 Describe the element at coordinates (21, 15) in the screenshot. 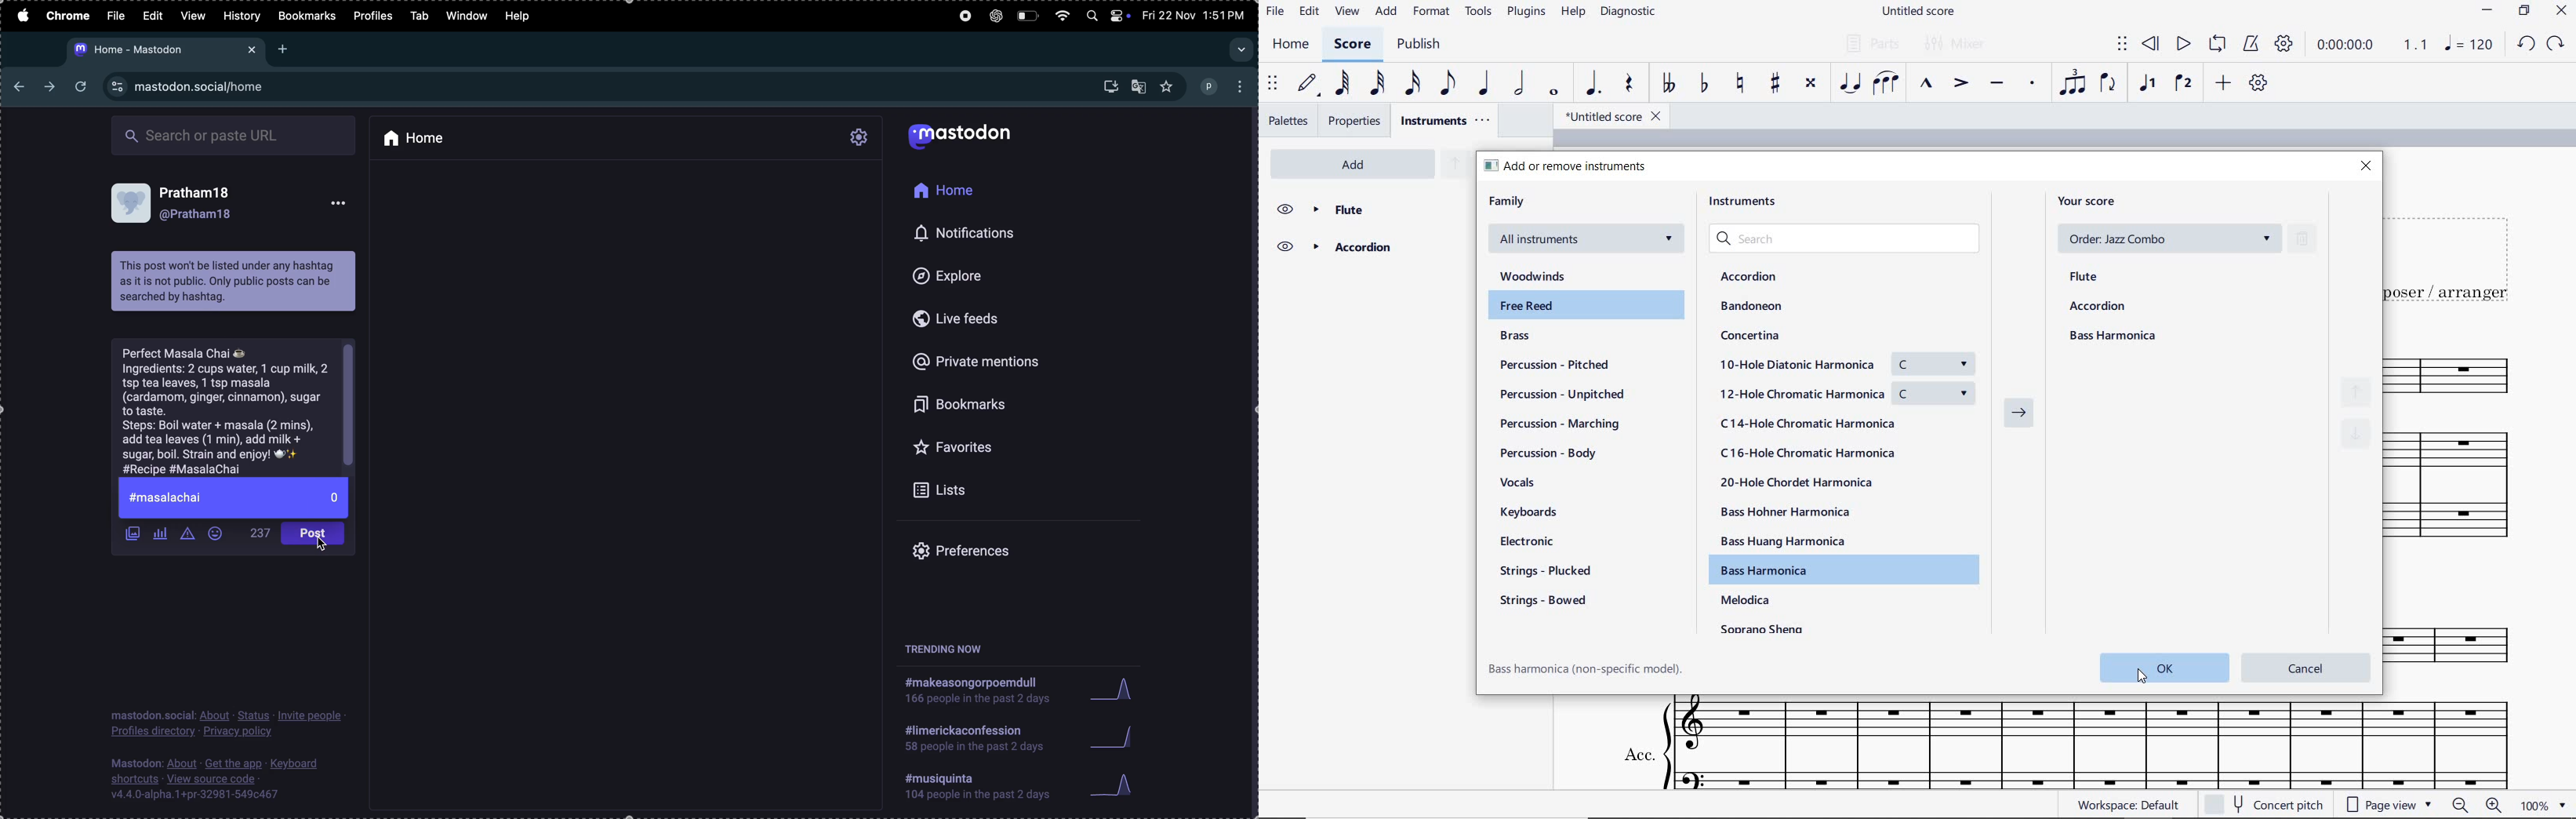

I see `apple menu` at that location.